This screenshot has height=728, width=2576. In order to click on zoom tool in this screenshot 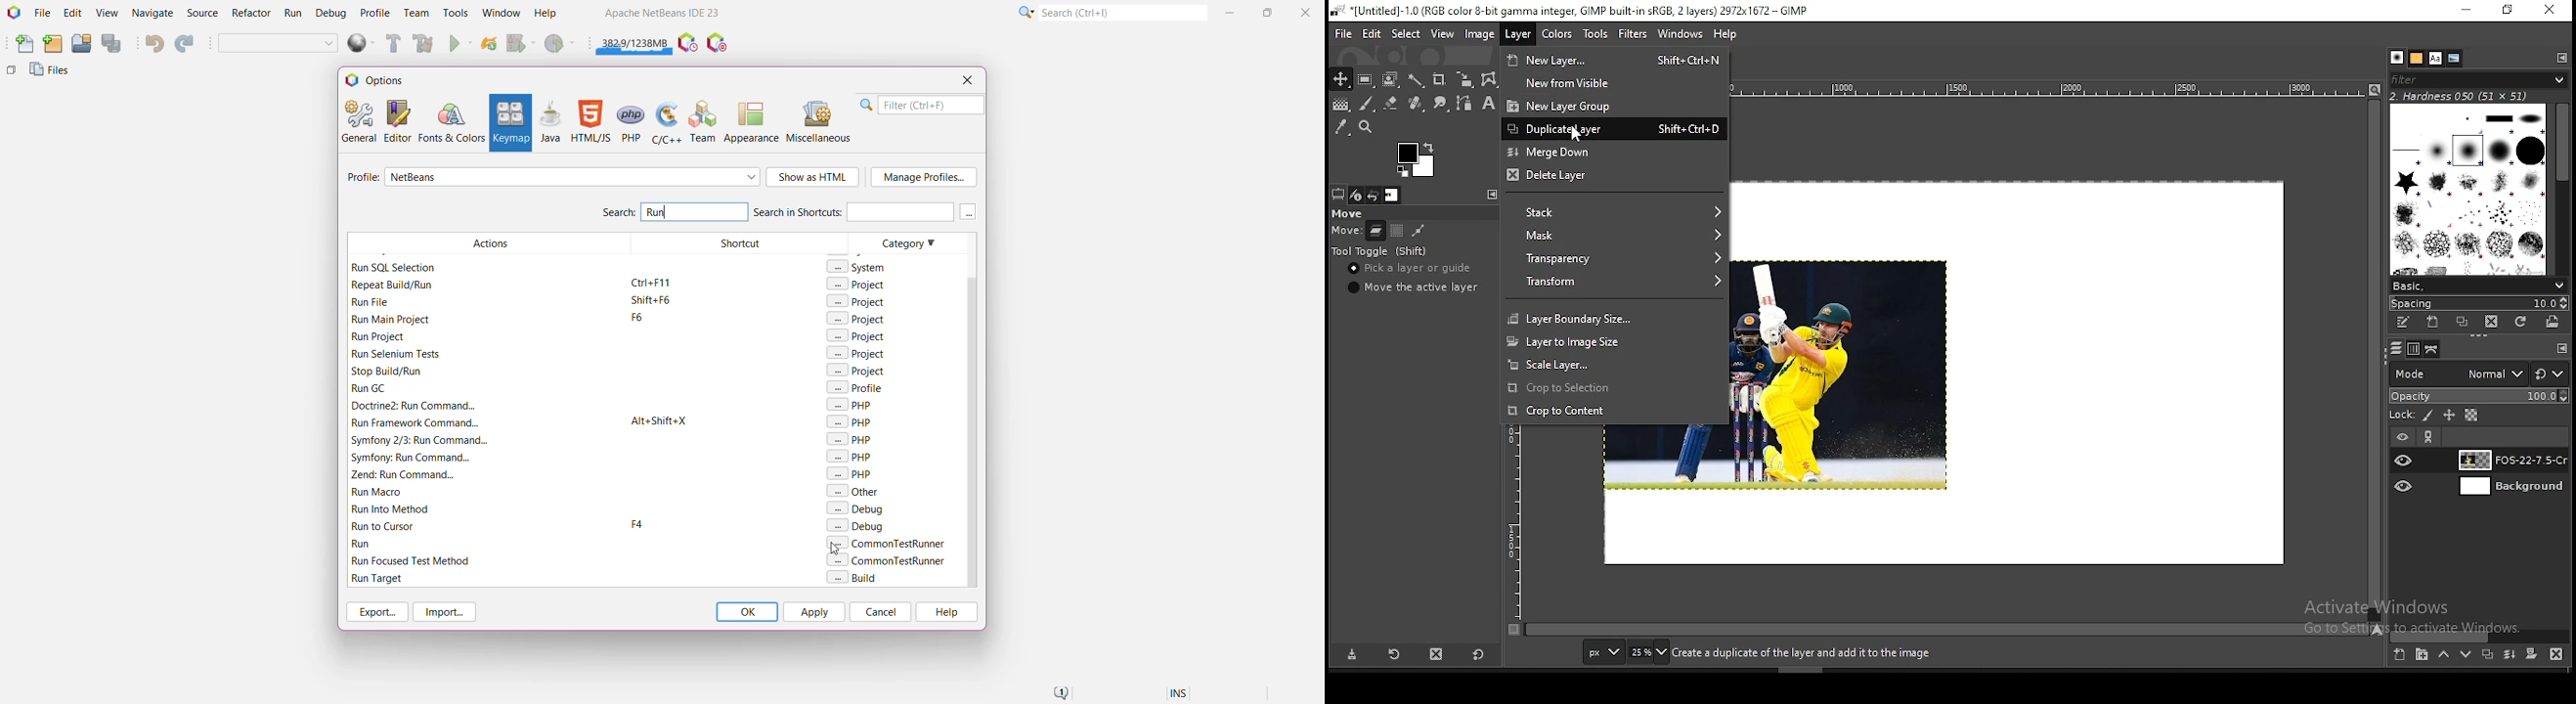, I will do `click(1368, 126)`.